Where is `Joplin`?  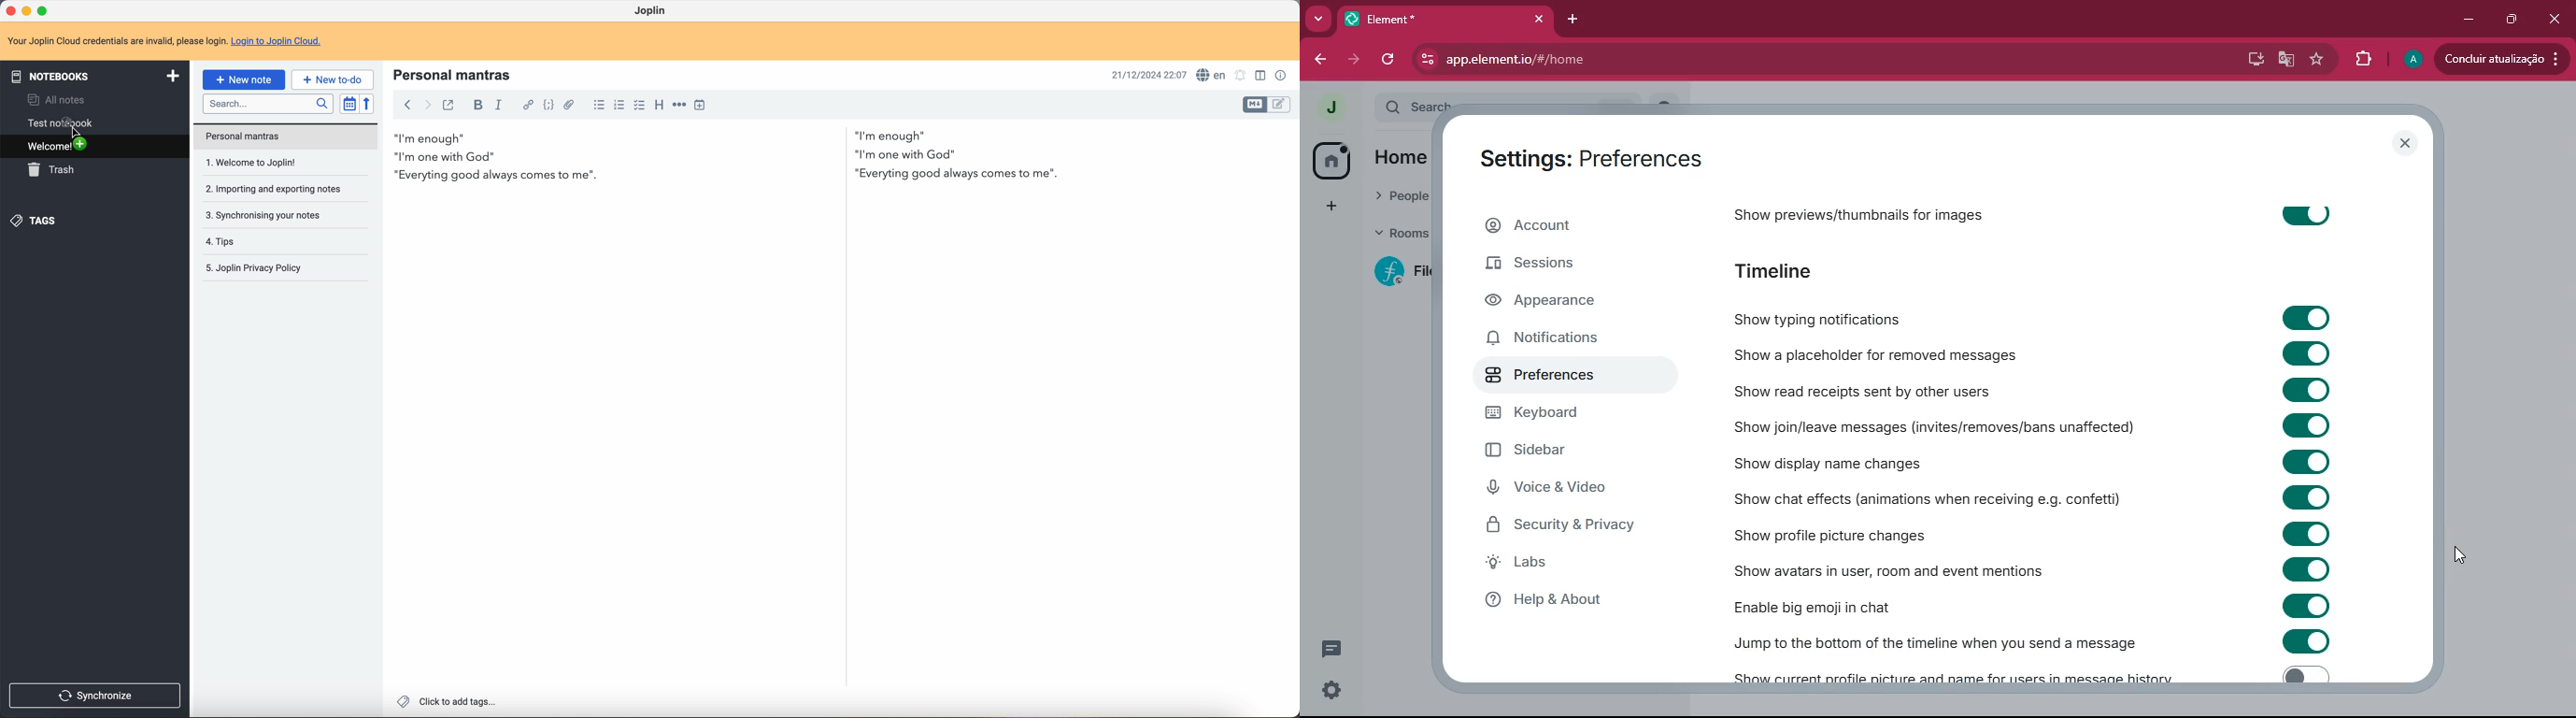 Joplin is located at coordinates (653, 10).